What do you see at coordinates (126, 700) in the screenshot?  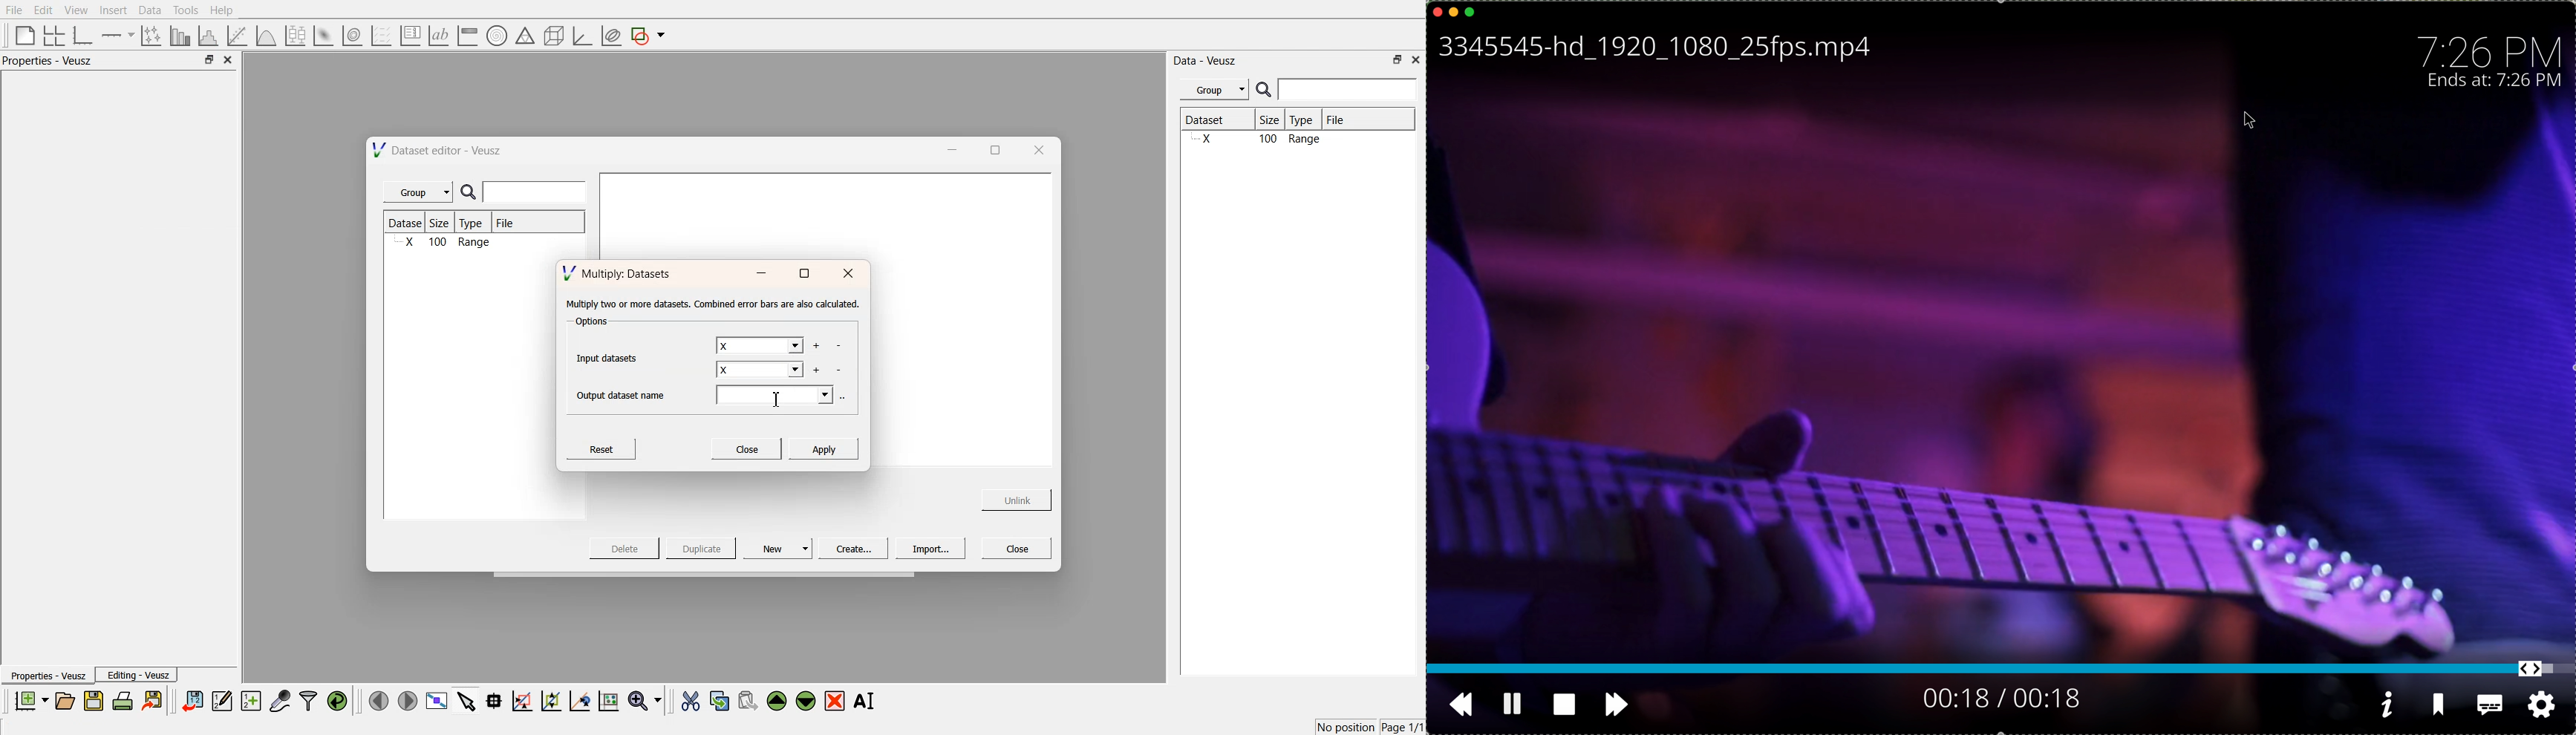 I see `print` at bounding box center [126, 700].